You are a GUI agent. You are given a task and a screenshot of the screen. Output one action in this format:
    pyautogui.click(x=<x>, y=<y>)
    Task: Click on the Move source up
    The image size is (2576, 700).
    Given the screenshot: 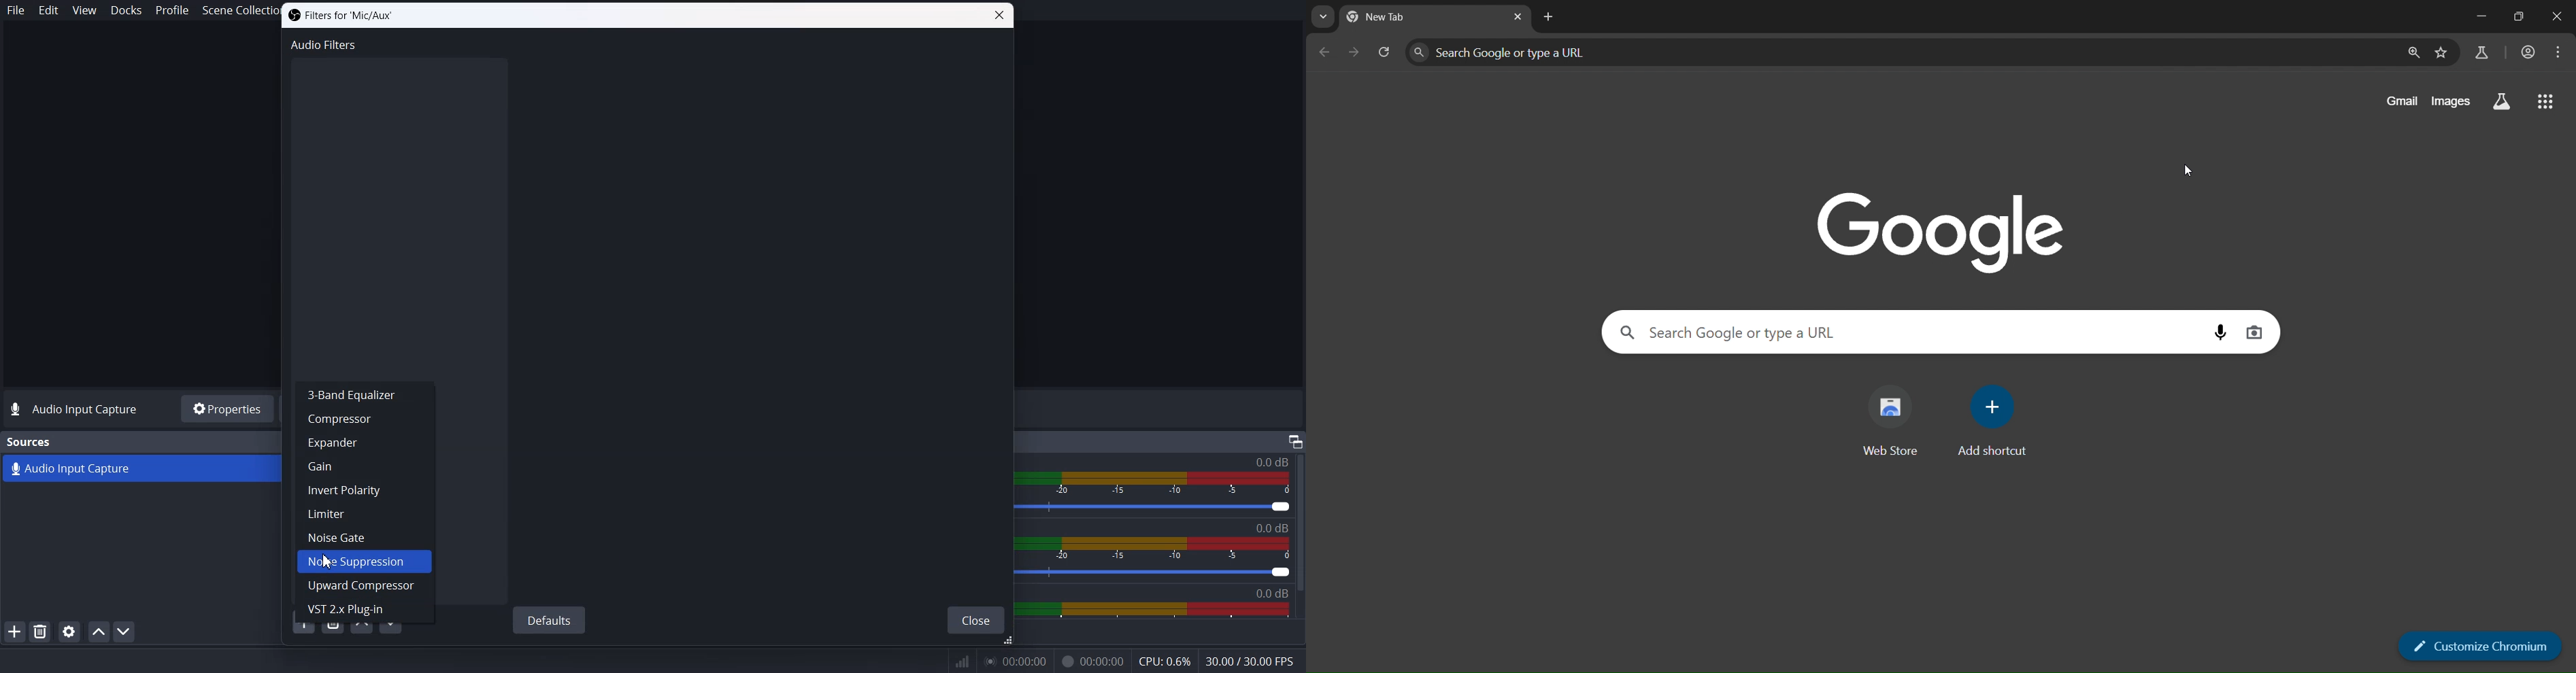 What is the action you would take?
    pyautogui.click(x=99, y=632)
    